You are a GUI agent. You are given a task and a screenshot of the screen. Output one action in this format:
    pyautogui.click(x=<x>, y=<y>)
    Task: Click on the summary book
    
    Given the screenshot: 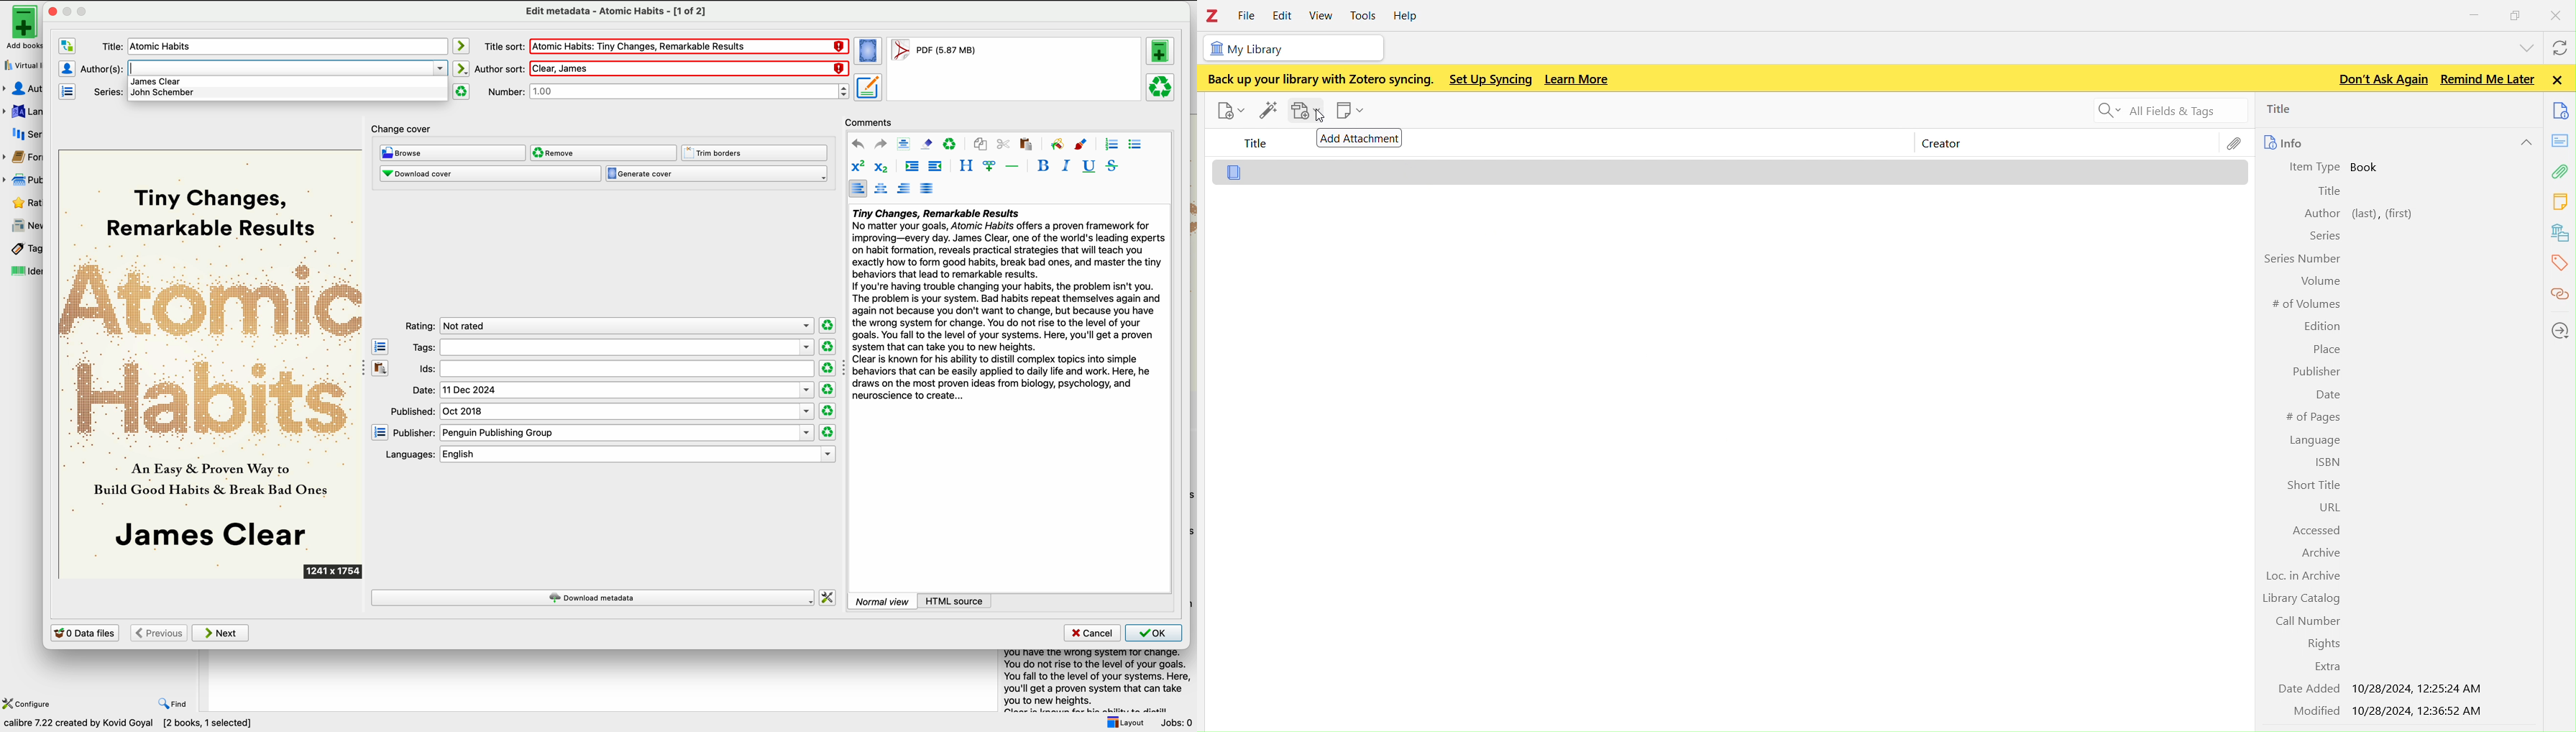 What is the action you would take?
    pyautogui.click(x=1093, y=679)
    